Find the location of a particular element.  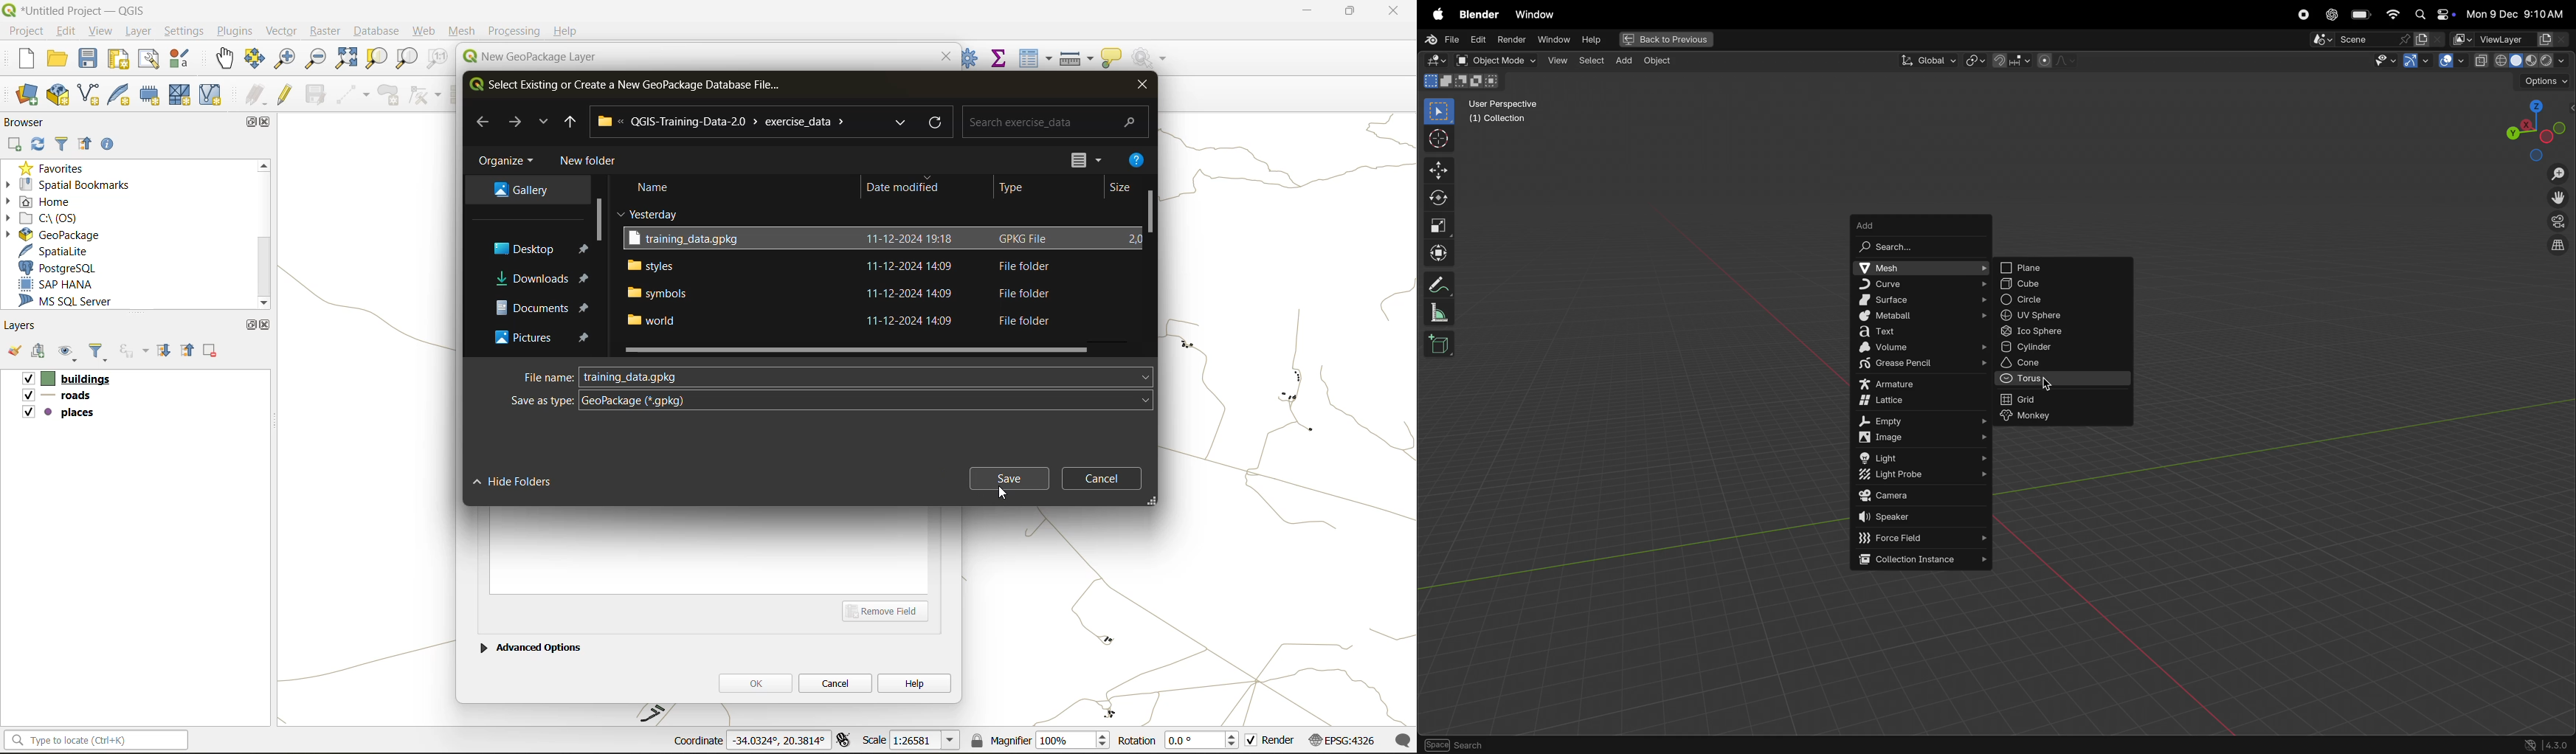

grid is located at coordinates (2066, 399).